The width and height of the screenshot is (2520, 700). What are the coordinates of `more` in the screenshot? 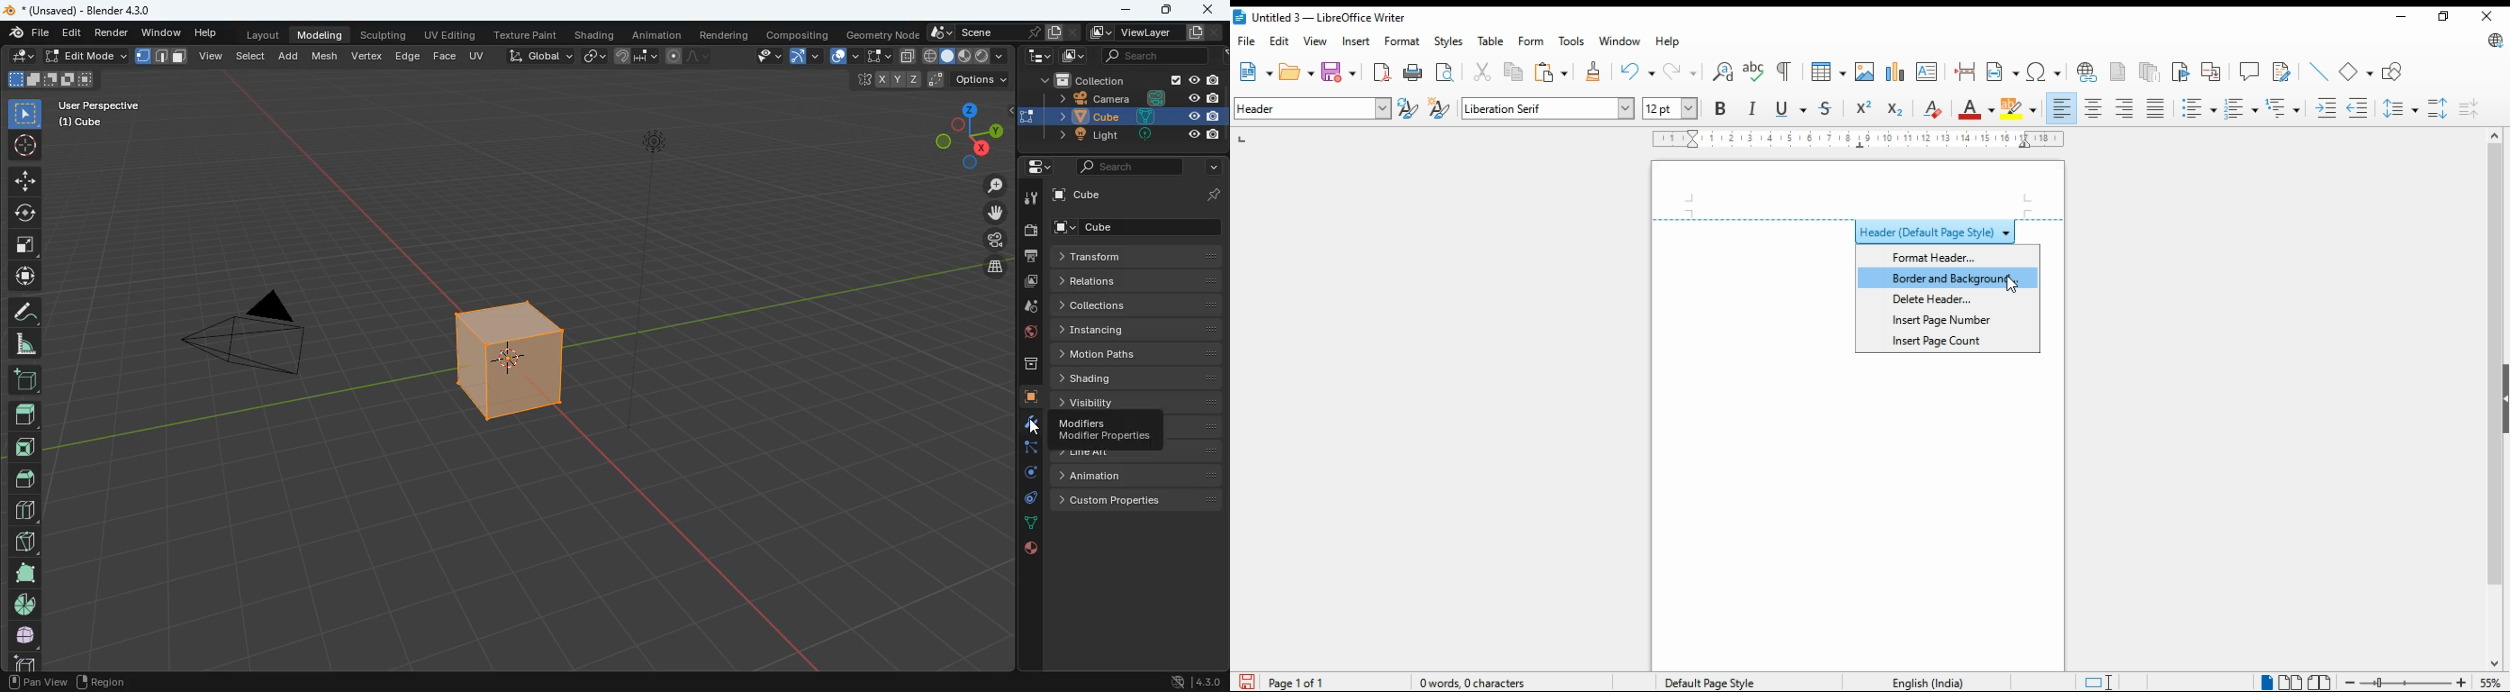 It's located at (1214, 168).